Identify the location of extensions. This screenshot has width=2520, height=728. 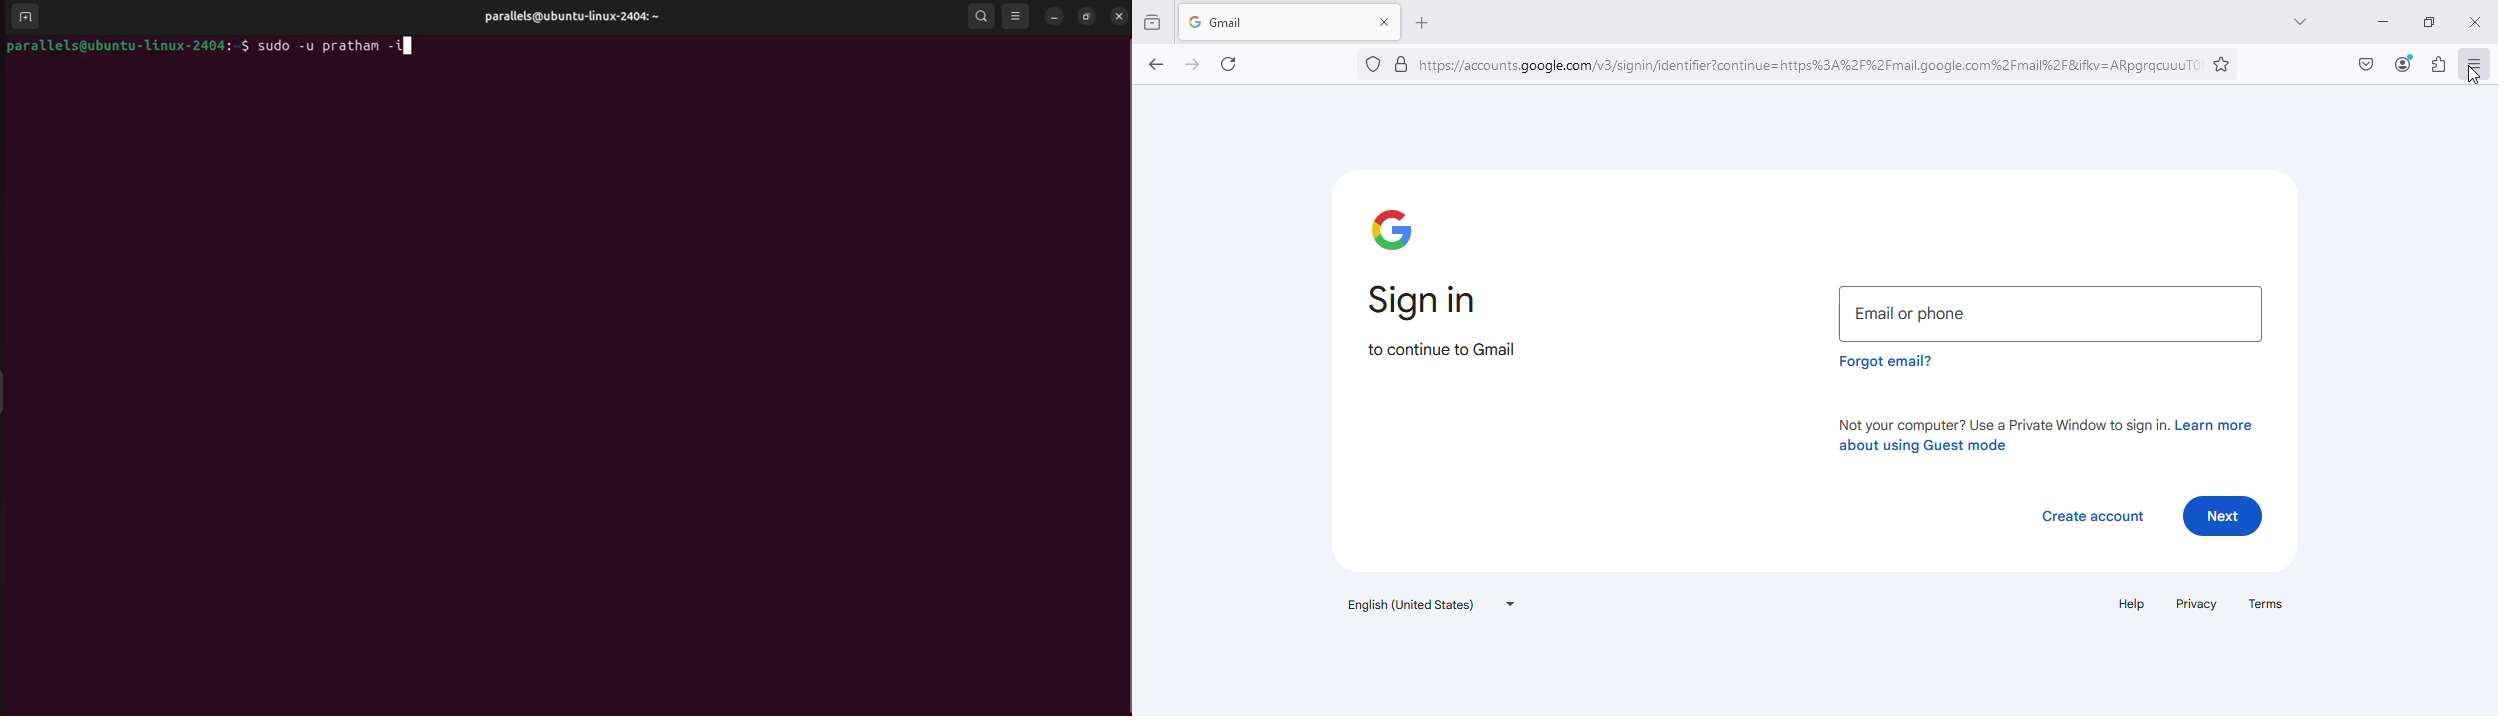
(2439, 64).